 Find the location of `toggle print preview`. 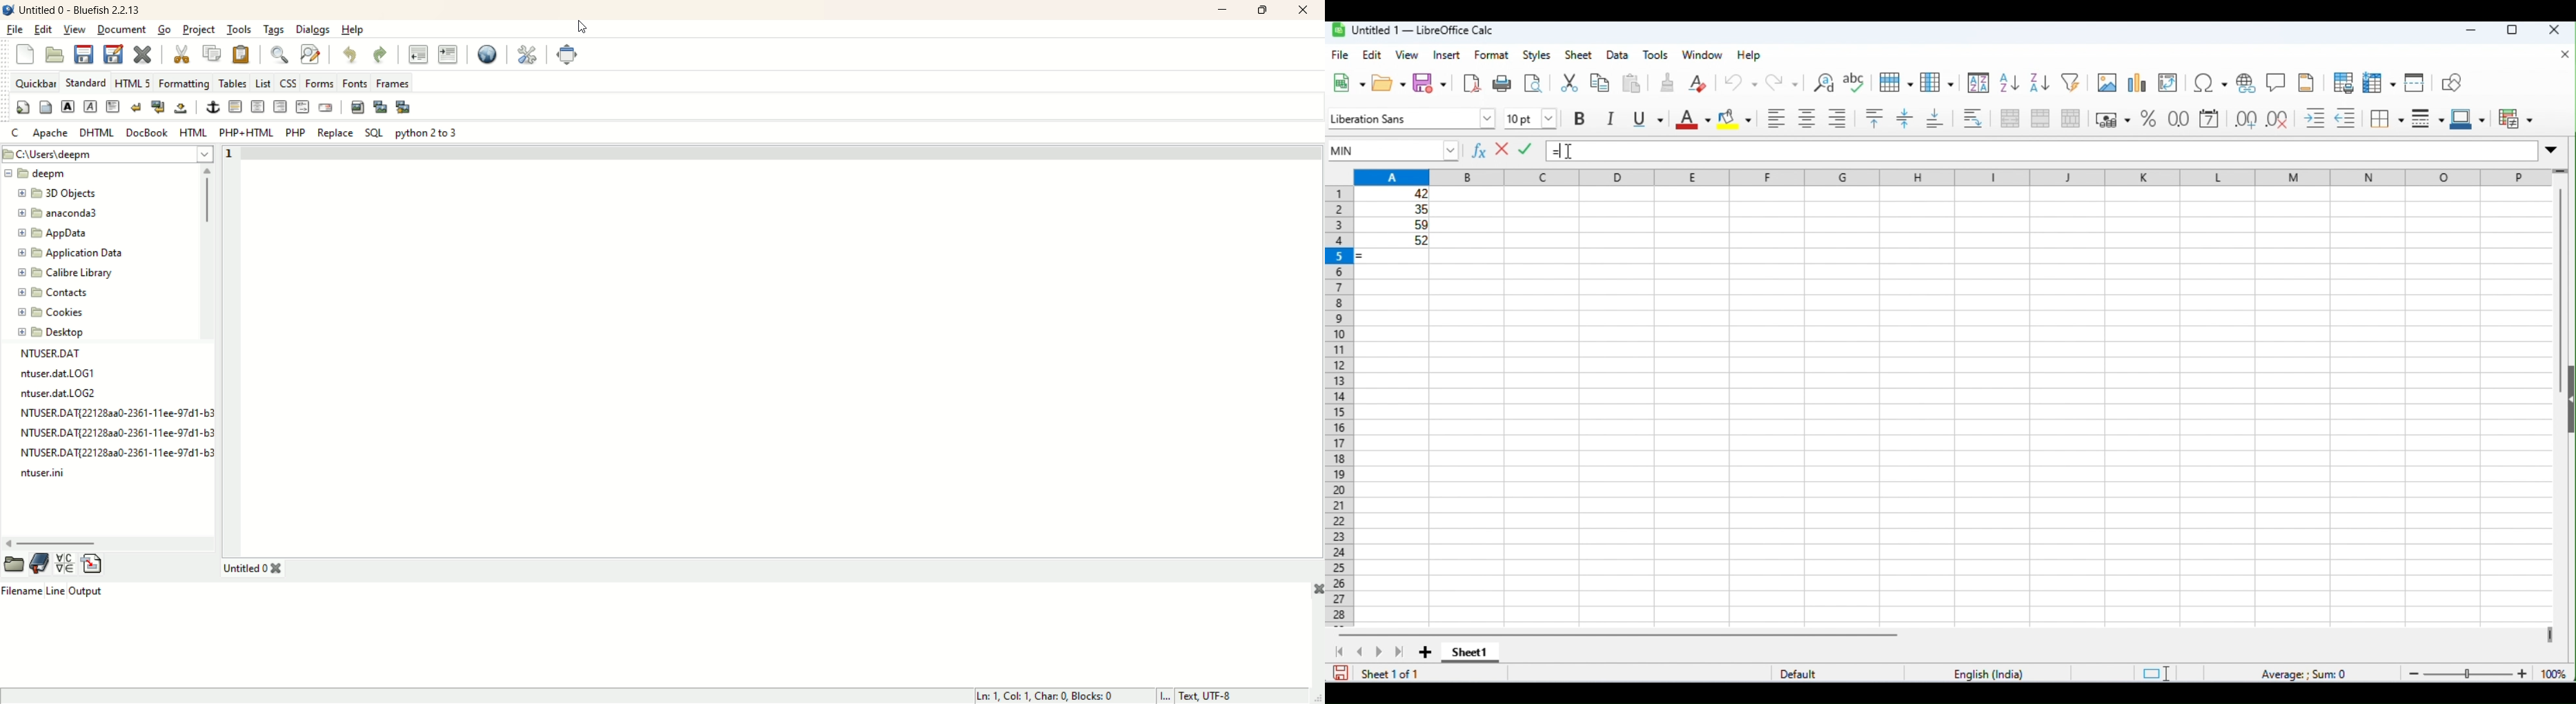

toggle print preview is located at coordinates (1533, 85).